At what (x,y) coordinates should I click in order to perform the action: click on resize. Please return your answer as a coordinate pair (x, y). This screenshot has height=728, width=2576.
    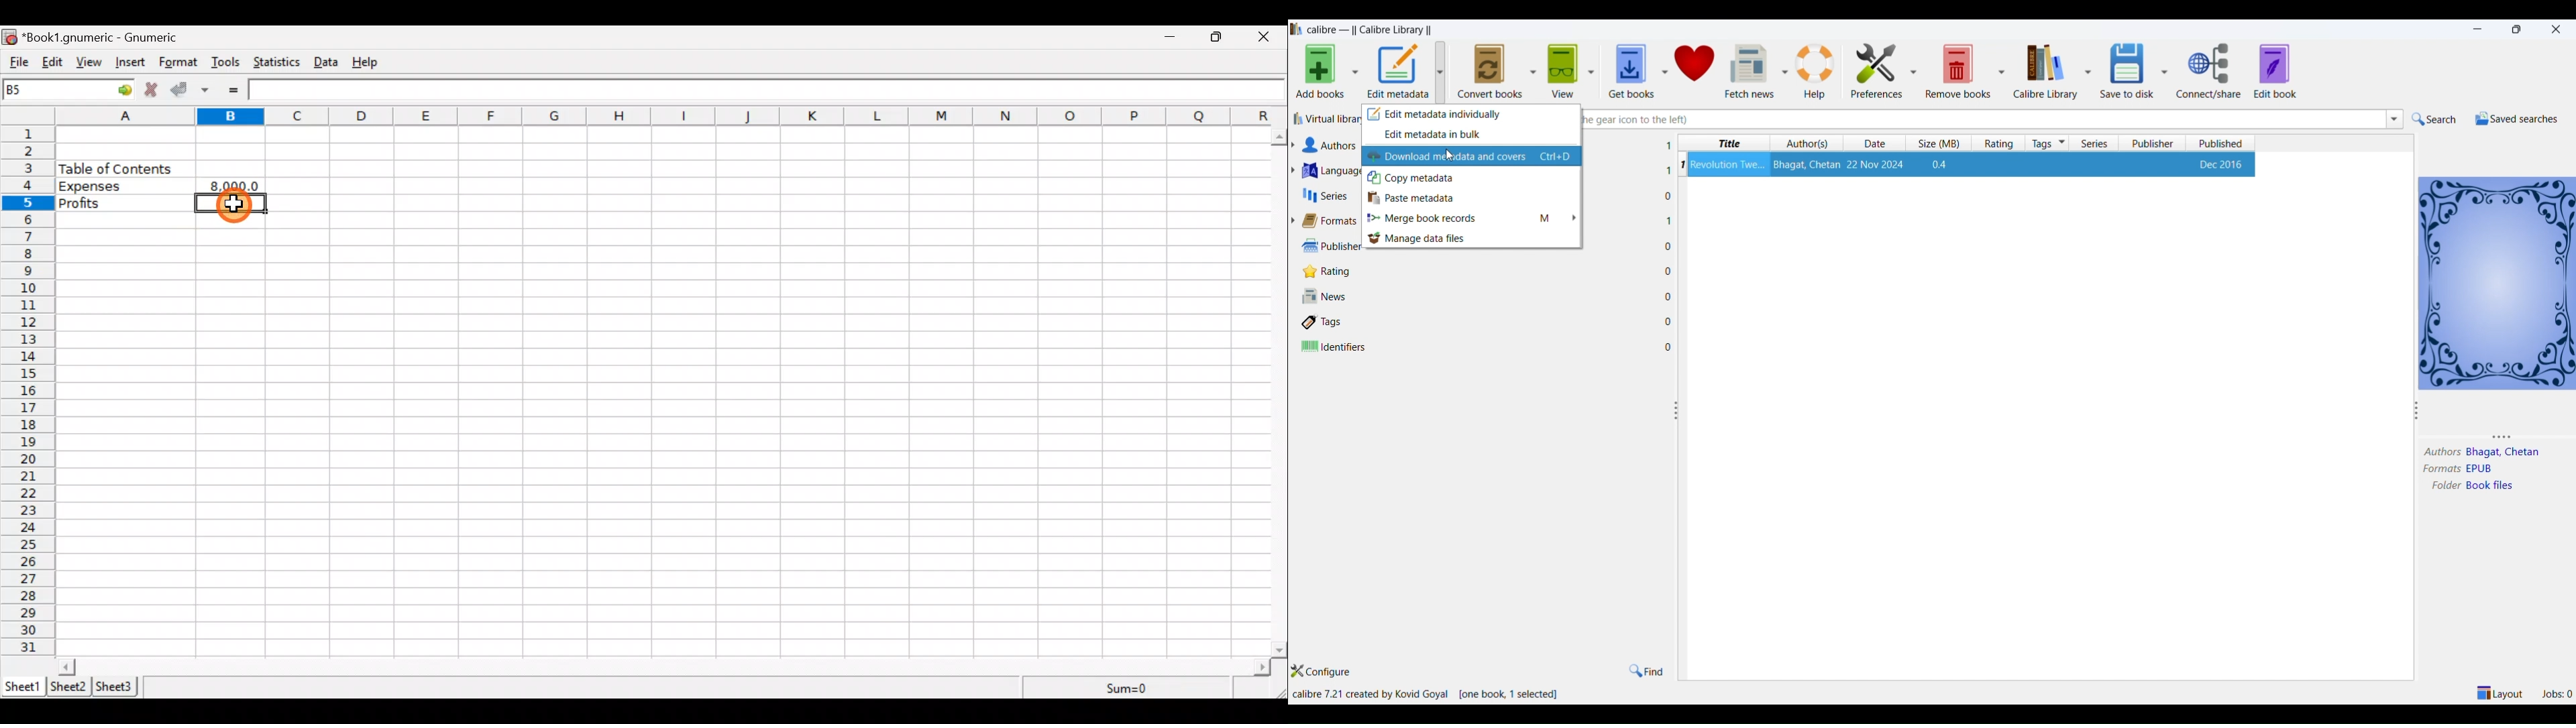
    Looking at the image, I should click on (1676, 411).